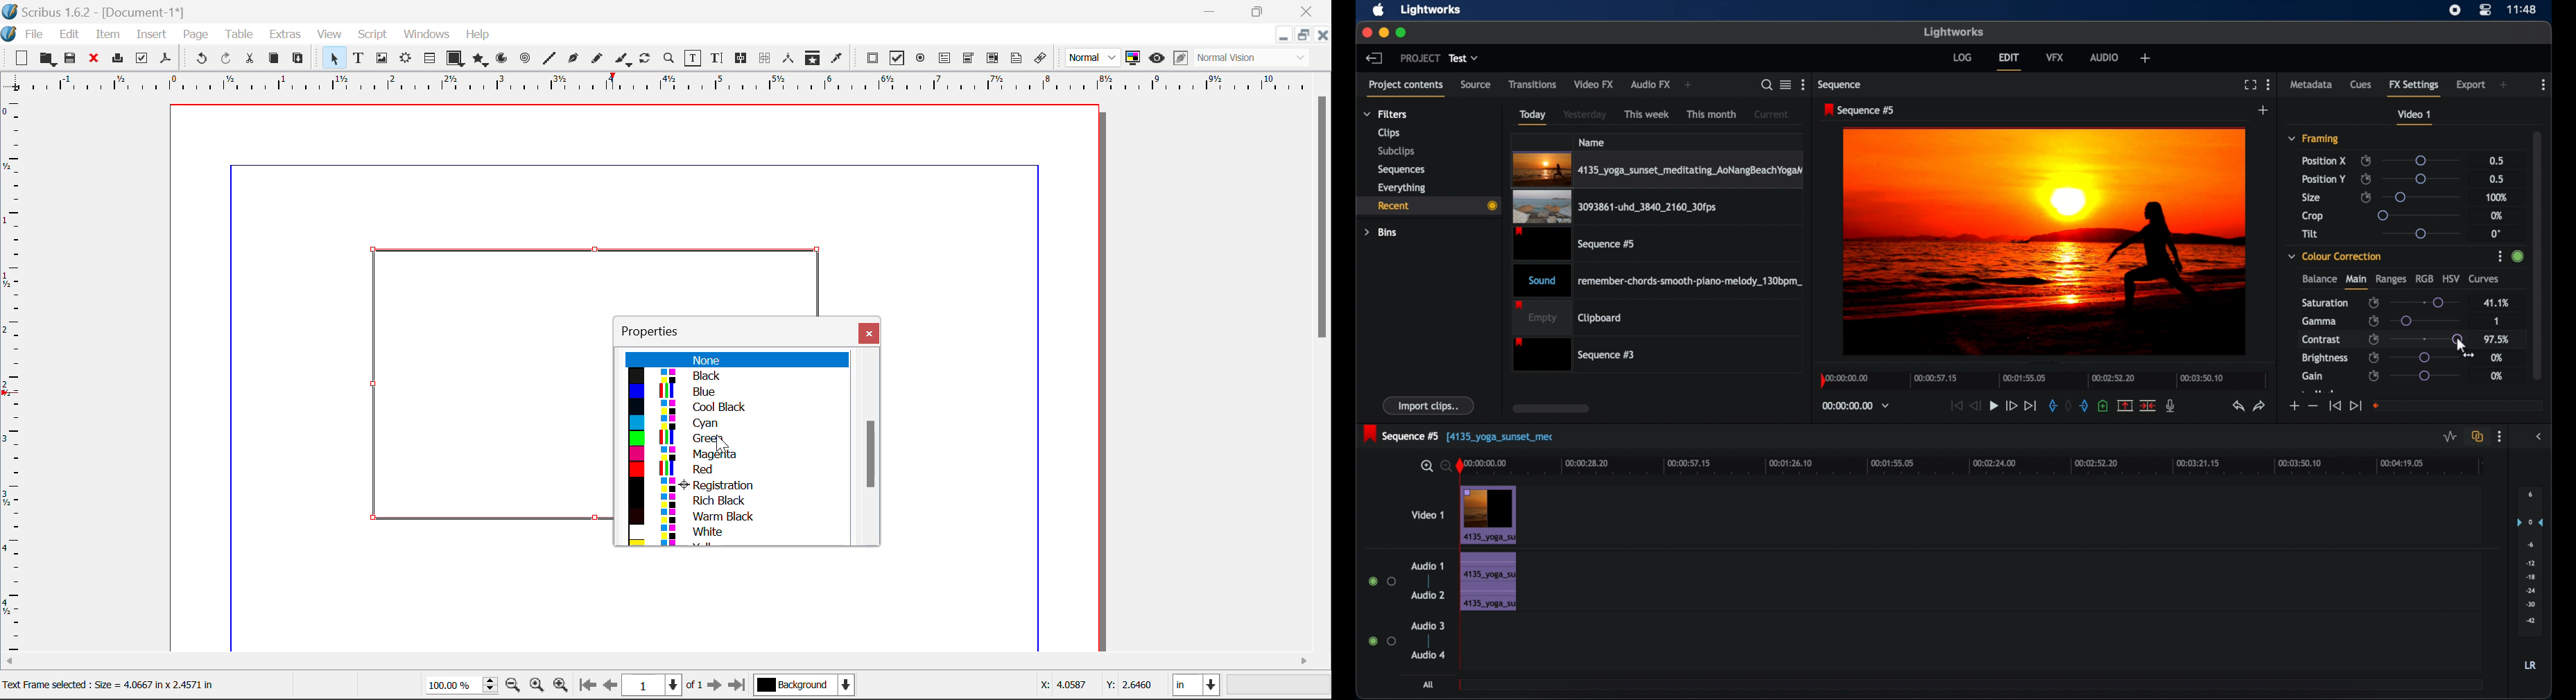  What do you see at coordinates (741, 58) in the screenshot?
I see `Link Frames` at bounding box center [741, 58].